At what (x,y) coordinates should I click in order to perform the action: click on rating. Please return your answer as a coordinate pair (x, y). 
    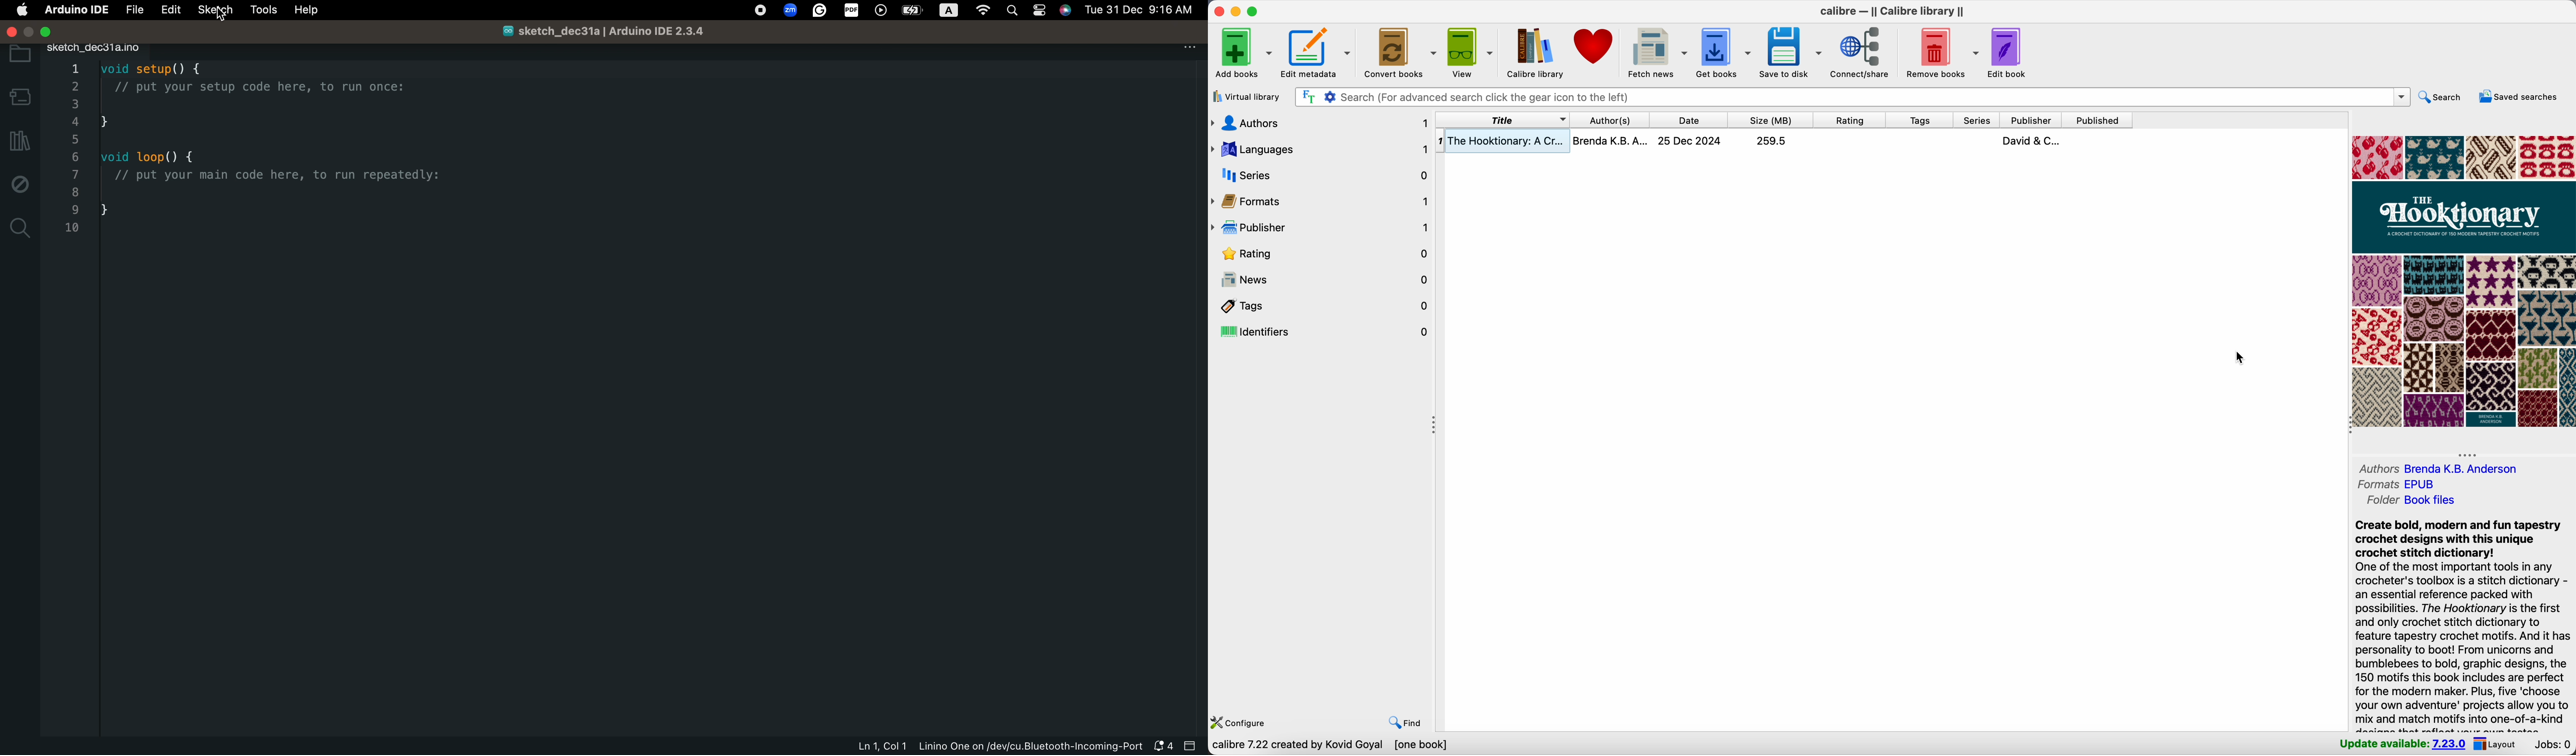
    Looking at the image, I should click on (1322, 254).